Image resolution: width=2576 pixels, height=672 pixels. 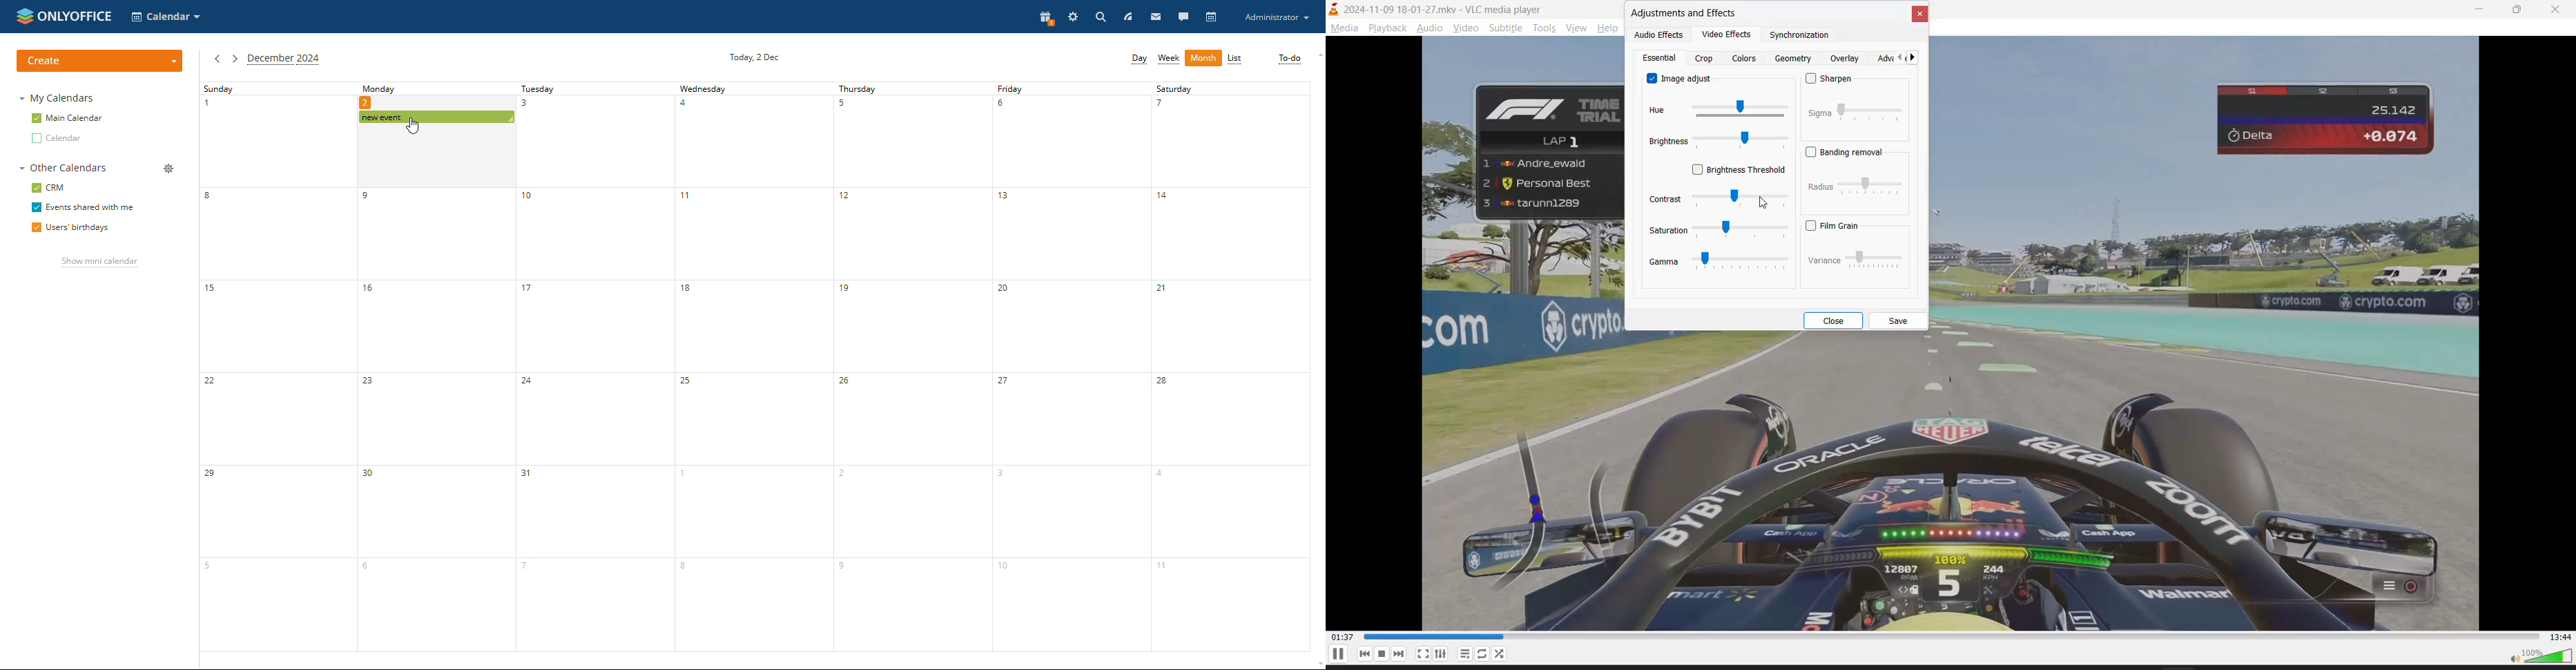 I want to click on playlist, so click(x=1465, y=654).